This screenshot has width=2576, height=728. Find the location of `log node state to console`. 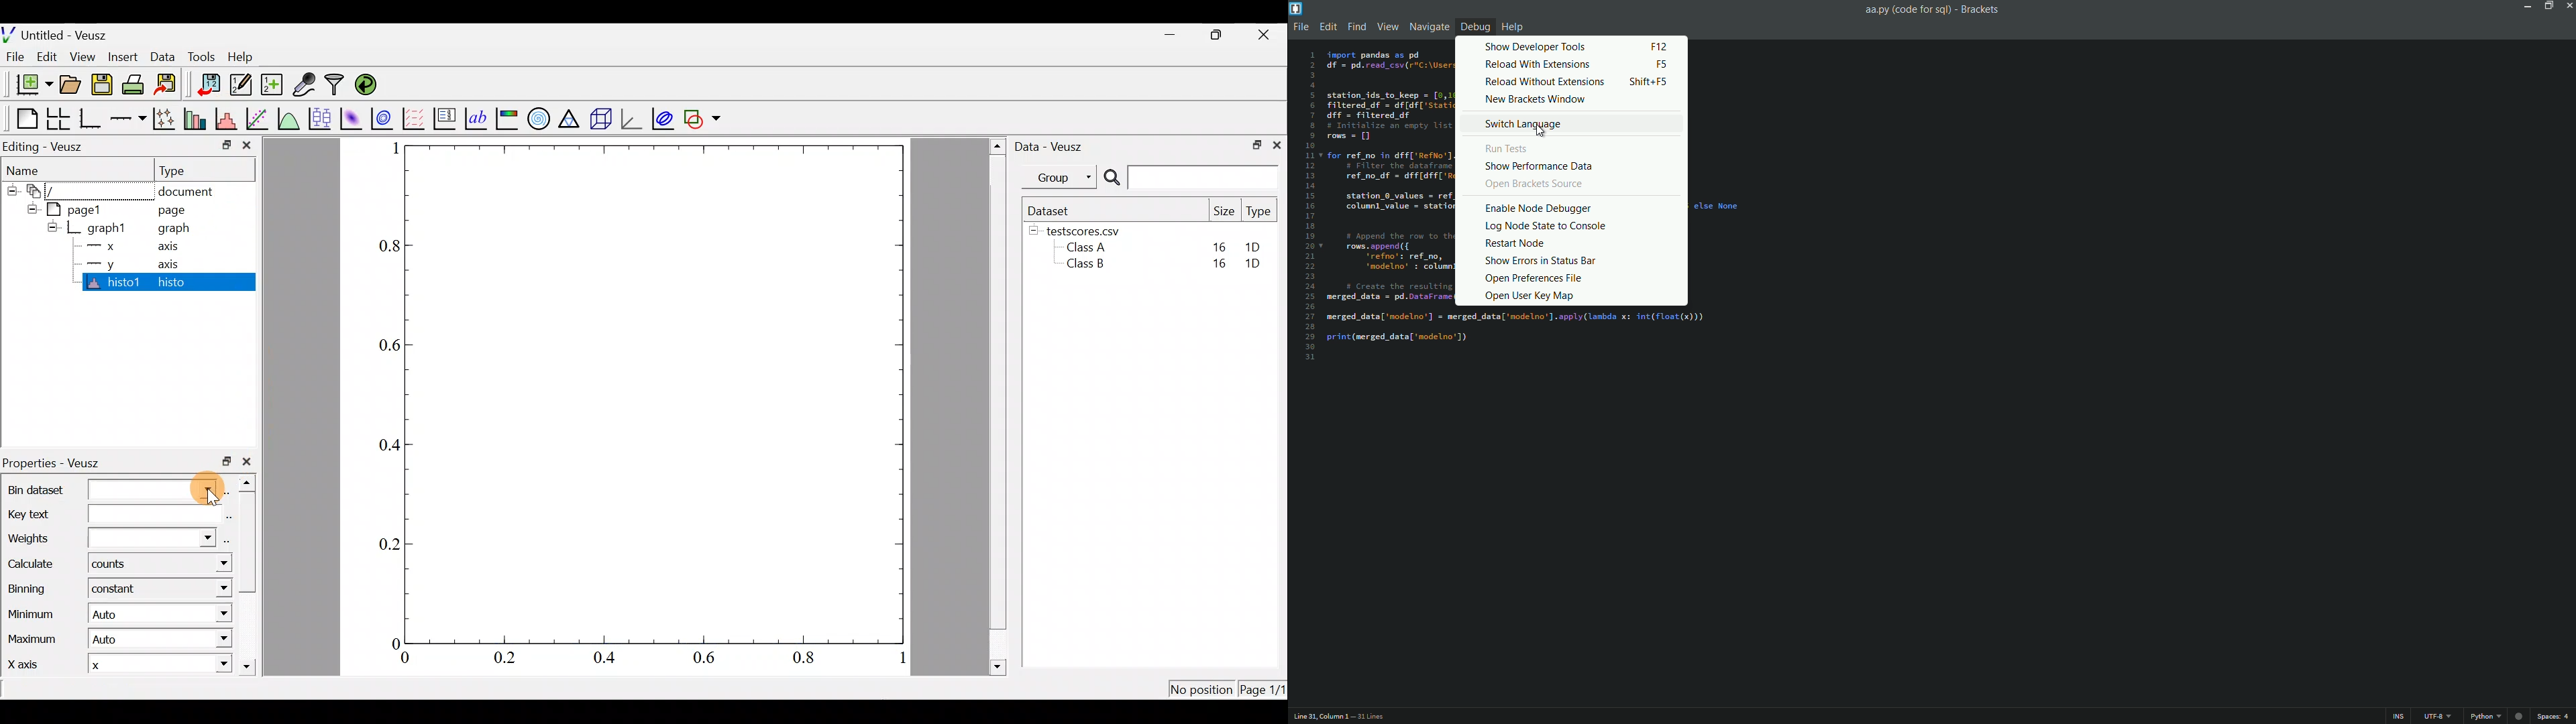

log node state to console is located at coordinates (1546, 227).